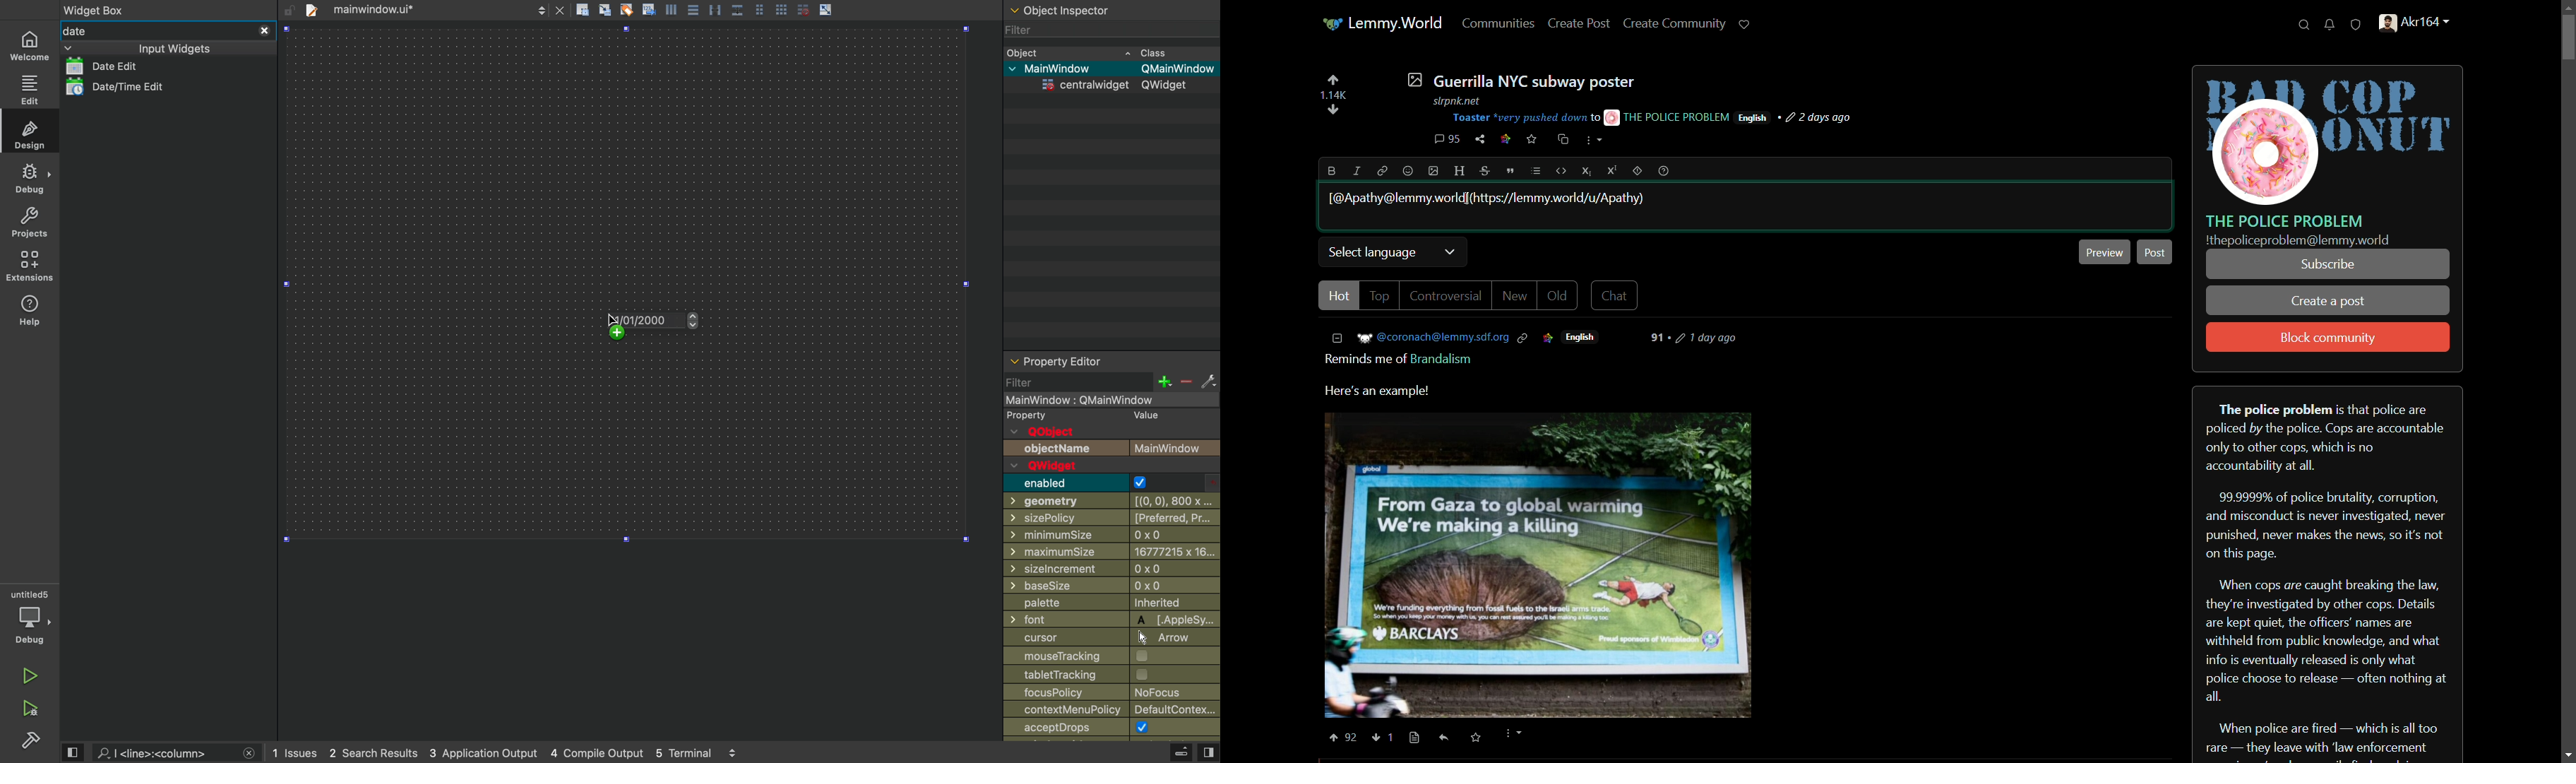  What do you see at coordinates (1434, 171) in the screenshot?
I see `image` at bounding box center [1434, 171].